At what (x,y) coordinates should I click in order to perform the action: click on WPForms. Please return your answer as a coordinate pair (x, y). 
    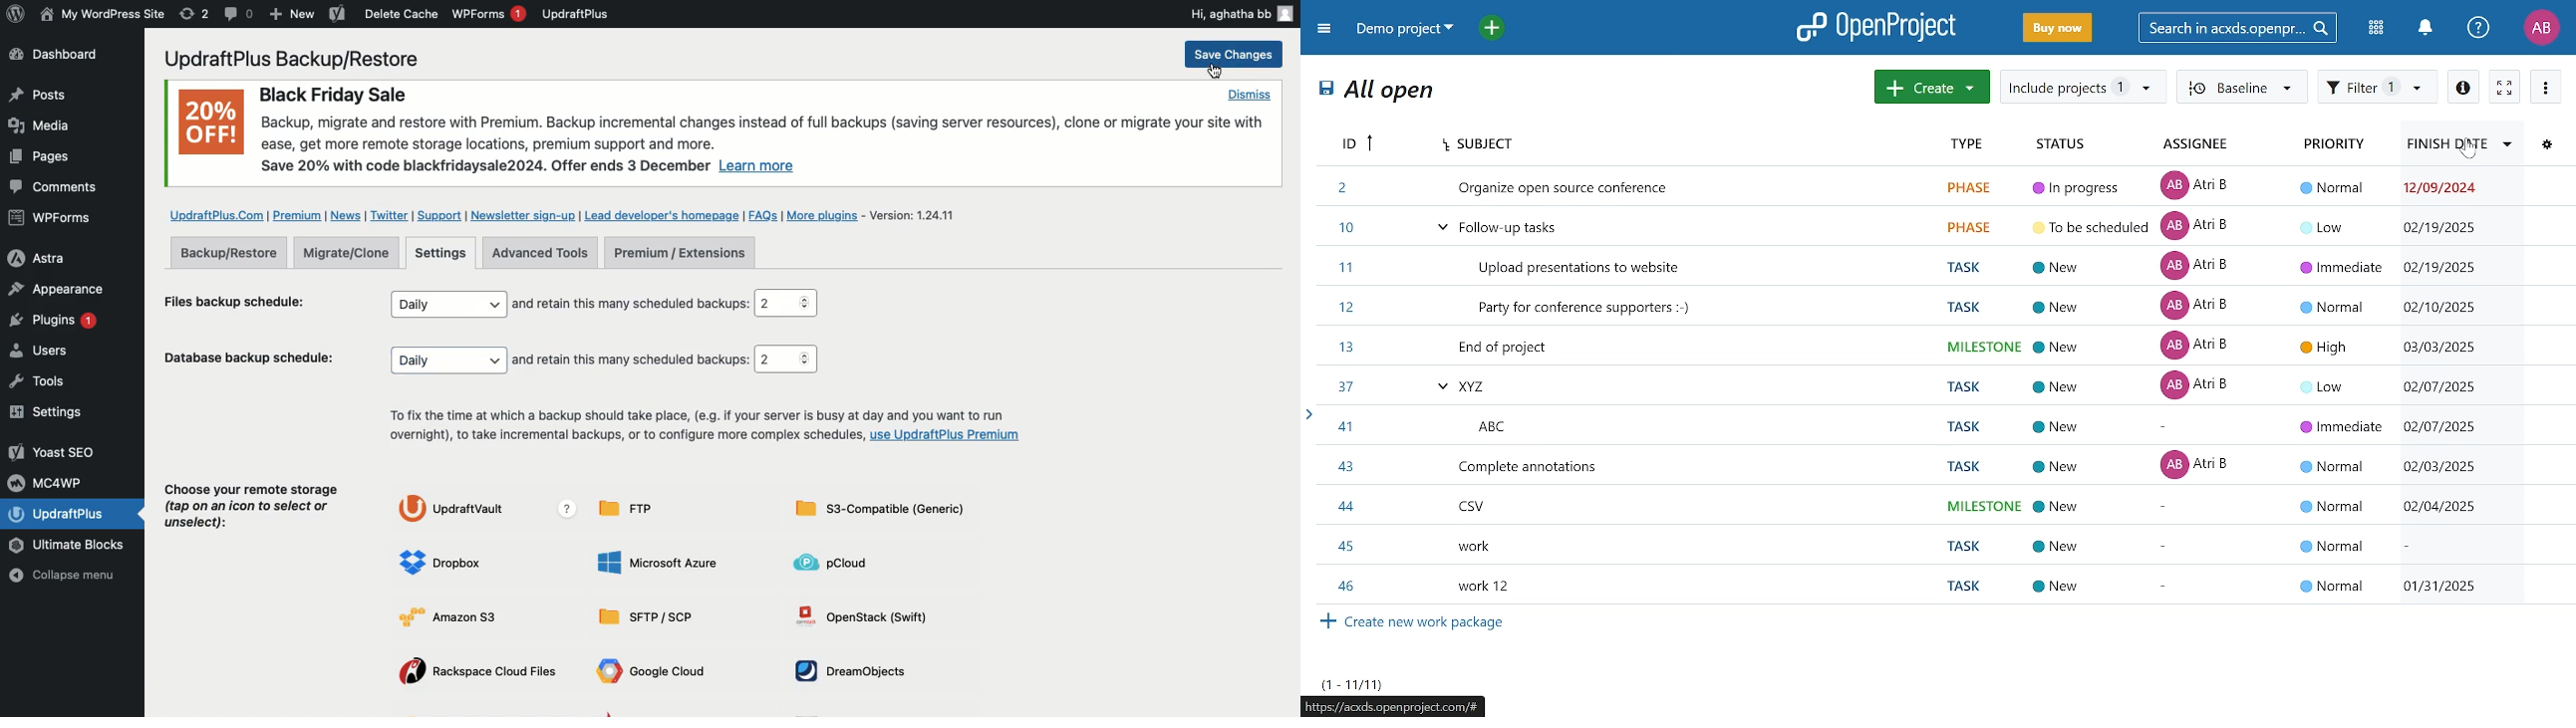
    Looking at the image, I should click on (52, 219).